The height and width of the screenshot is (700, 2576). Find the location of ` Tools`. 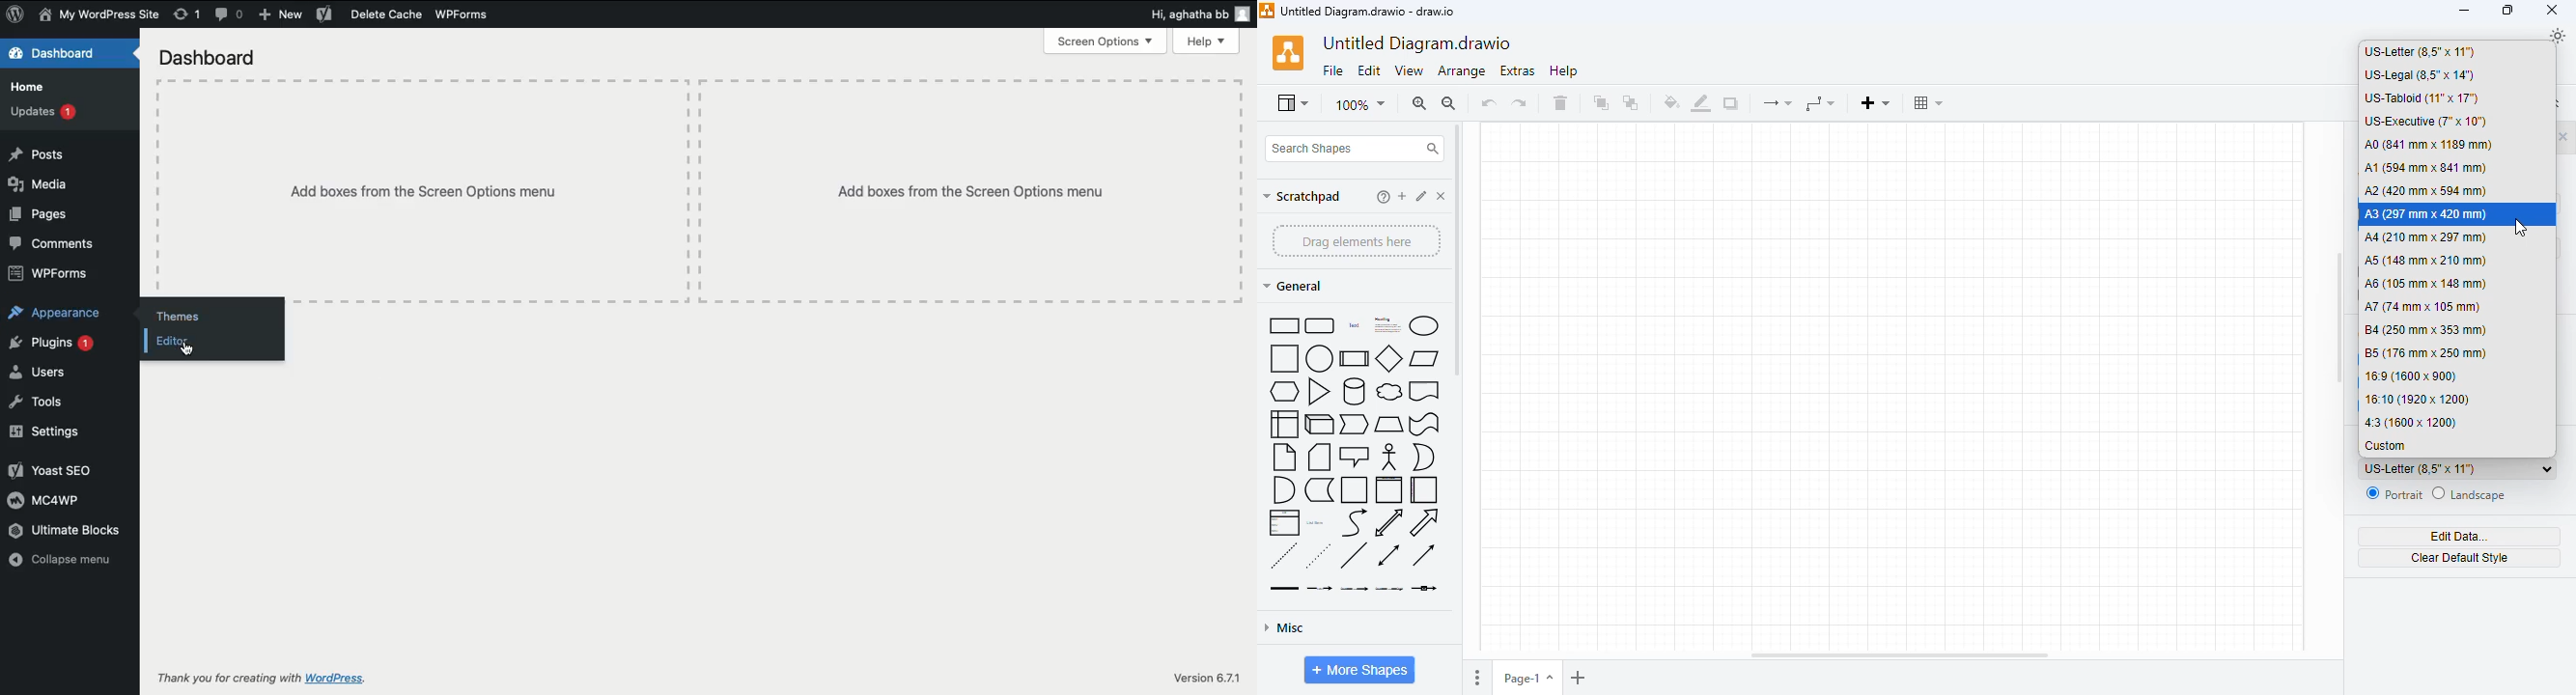

 Tools is located at coordinates (44, 404).